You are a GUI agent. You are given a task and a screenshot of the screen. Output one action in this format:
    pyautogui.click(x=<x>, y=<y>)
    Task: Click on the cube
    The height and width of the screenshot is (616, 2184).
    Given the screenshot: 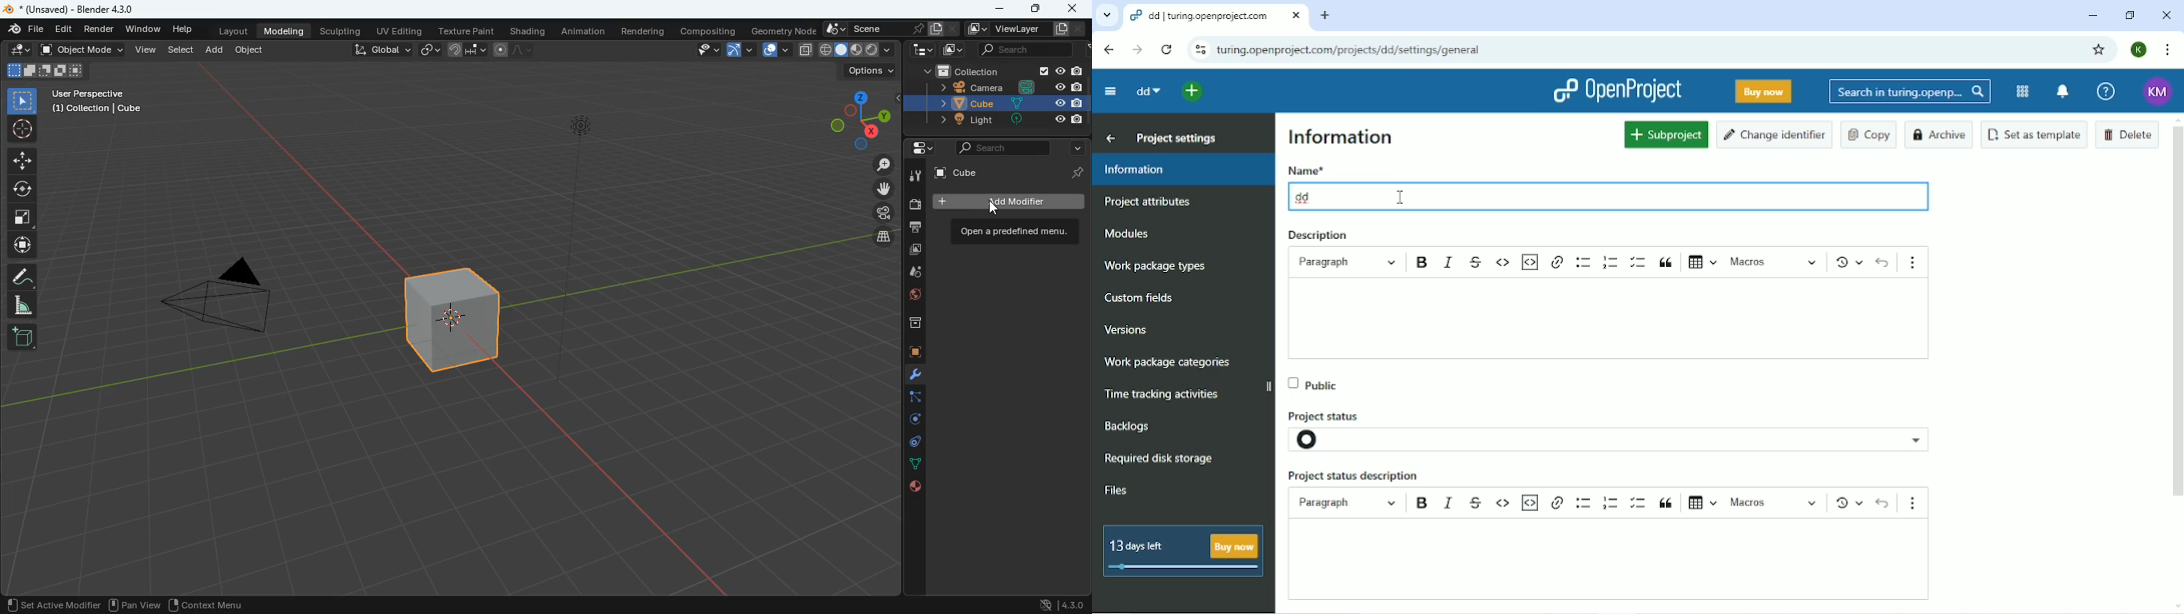 What is the action you would take?
    pyautogui.click(x=907, y=353)
    